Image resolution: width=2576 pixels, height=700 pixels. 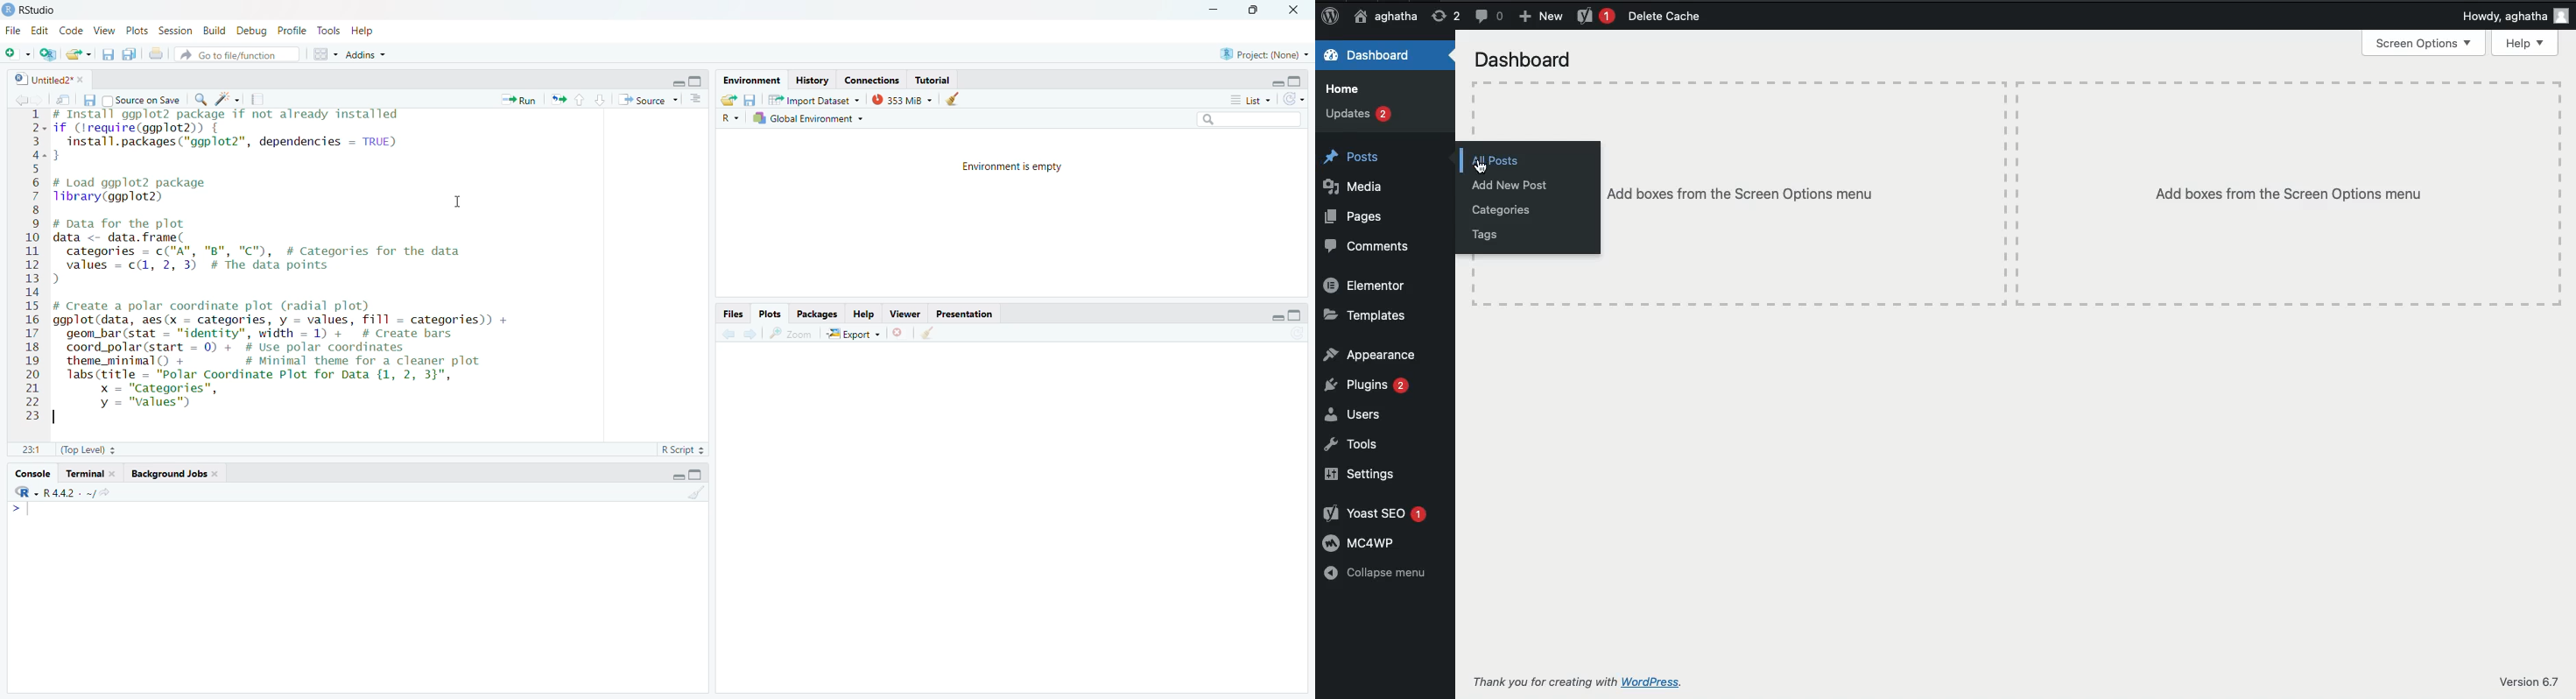 I want to click on Presentation, so click(x=967, y=314).